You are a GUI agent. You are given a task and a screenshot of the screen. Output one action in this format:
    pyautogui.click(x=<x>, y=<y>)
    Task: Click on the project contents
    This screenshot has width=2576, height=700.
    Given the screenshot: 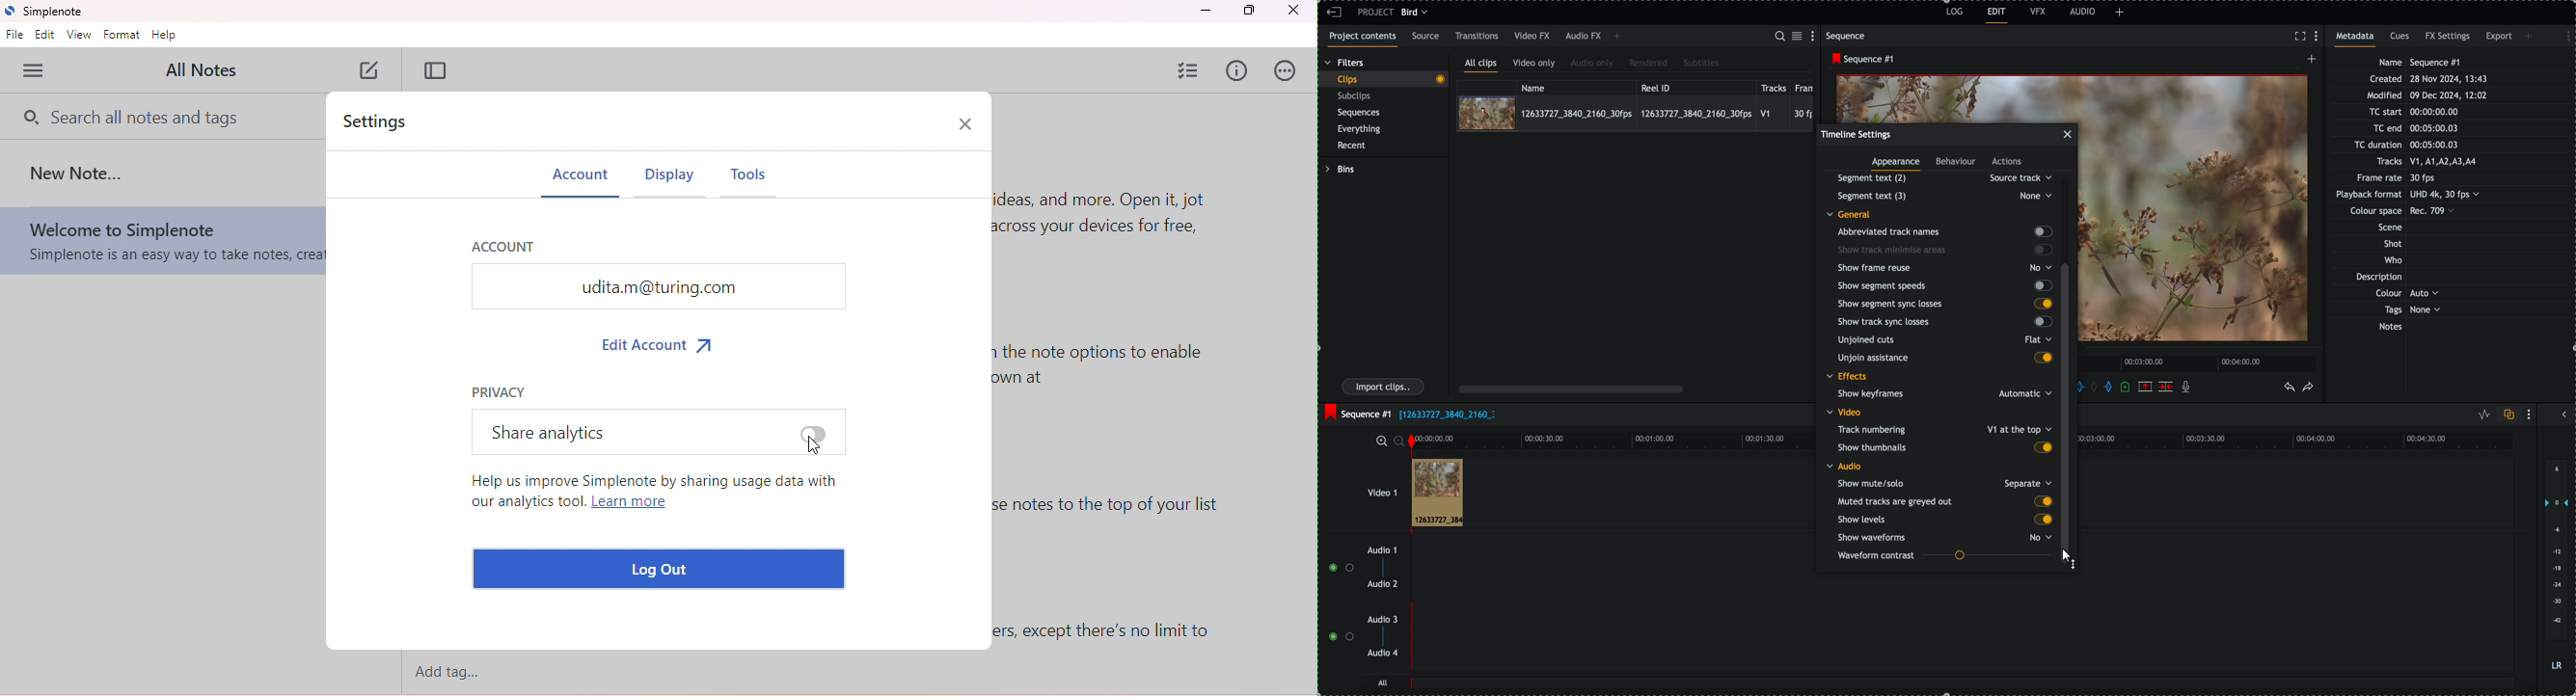 What is the action you would take?
    pyautogui.click(x=1361, y=39)
    